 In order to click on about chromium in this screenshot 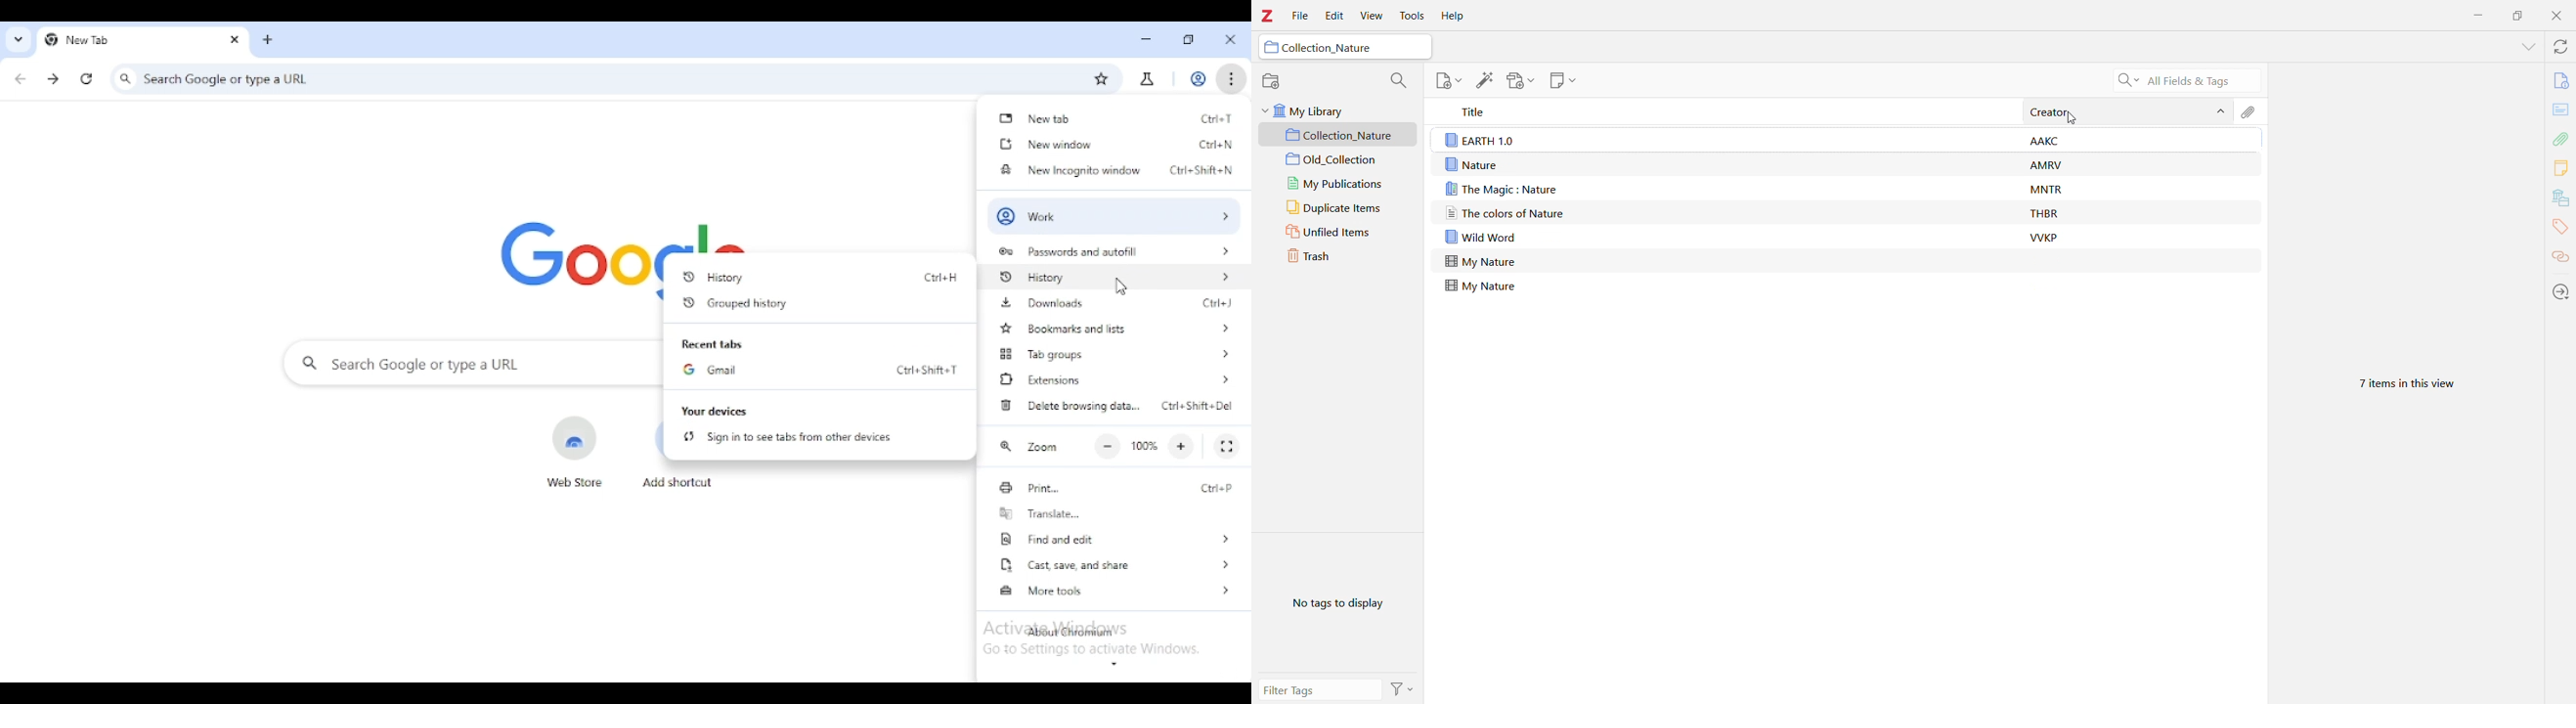, I will do `click(1070, 633)`.